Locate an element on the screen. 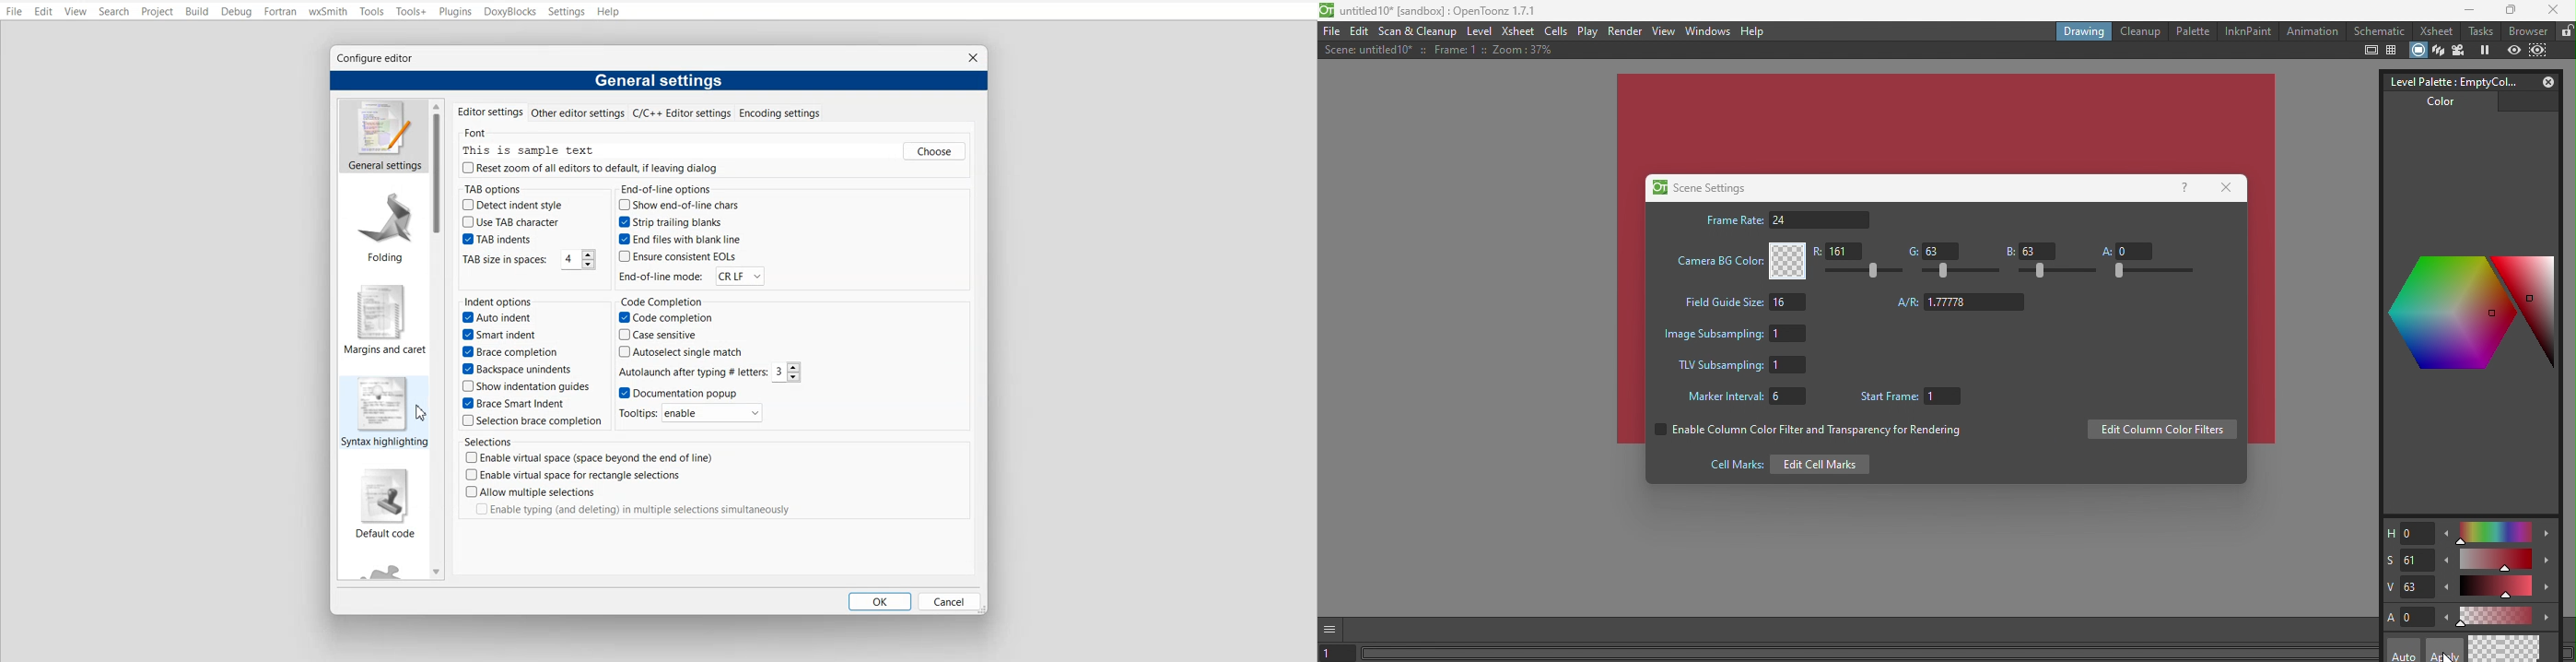 This screenshot has width=2576, height=672. Edit column color filters is located at coordinates (2161, 431).